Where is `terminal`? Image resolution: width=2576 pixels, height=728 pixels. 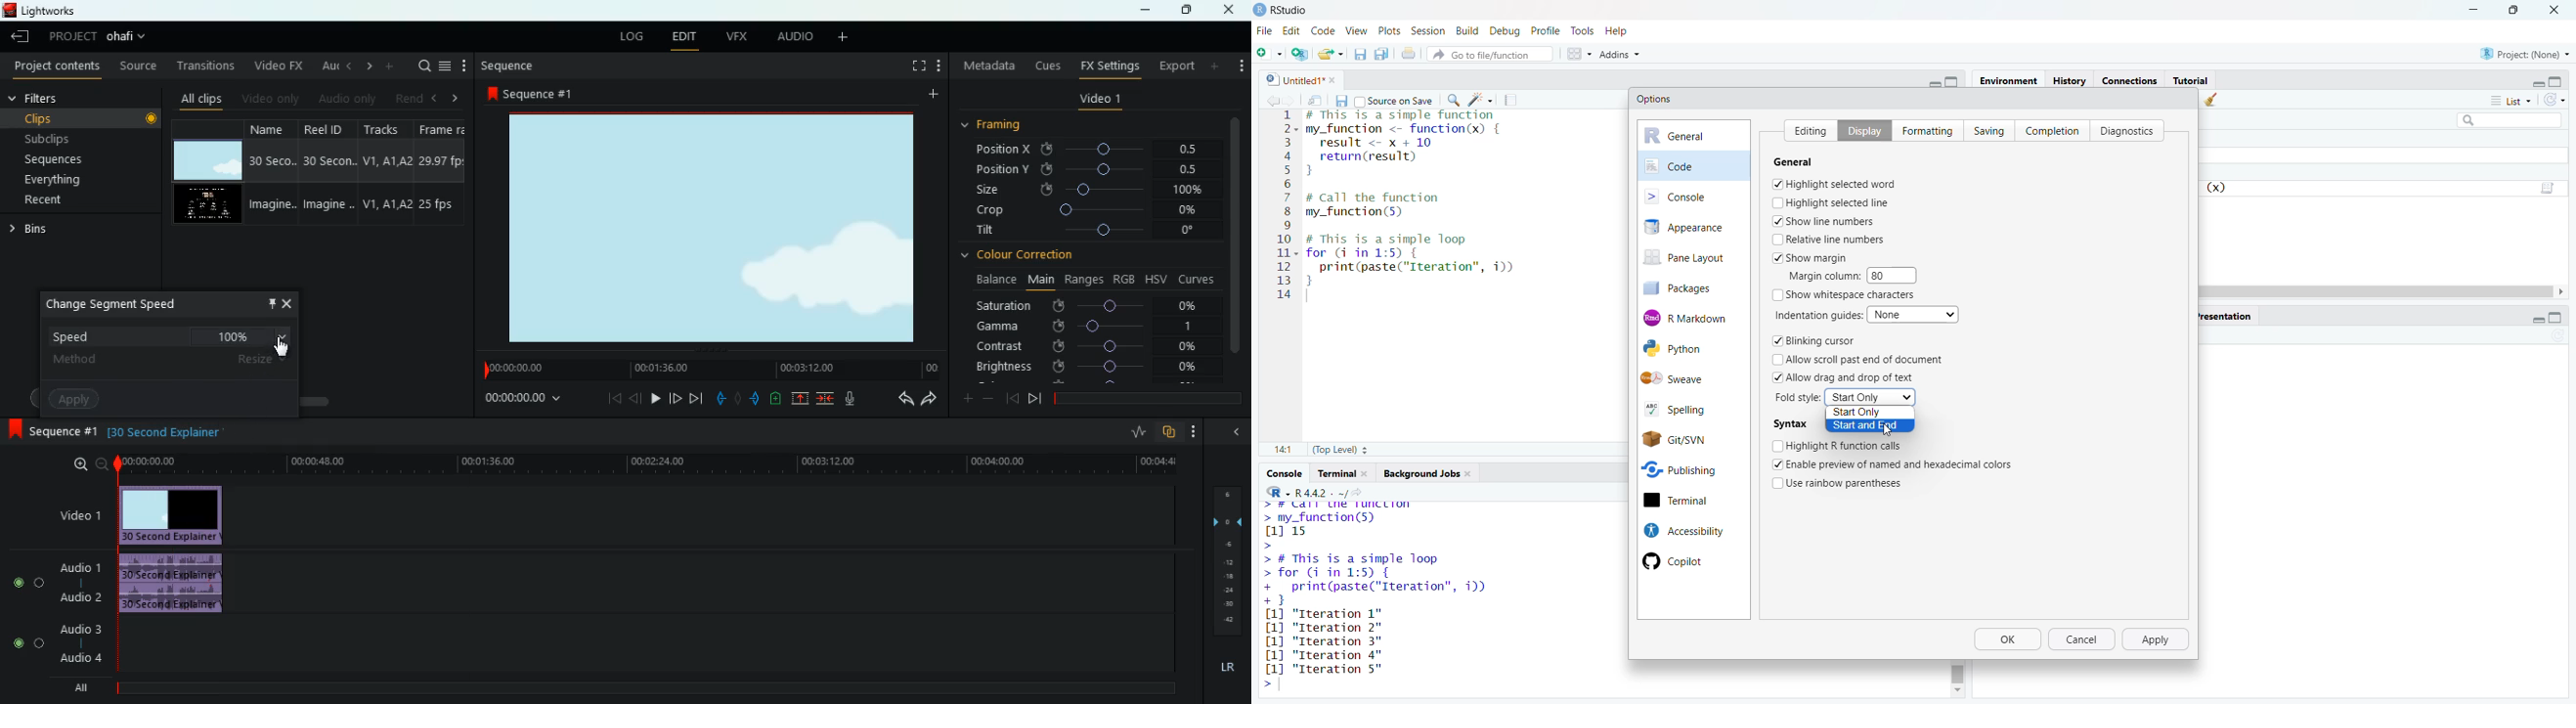 terminal is located at coordinates (1692, 501).